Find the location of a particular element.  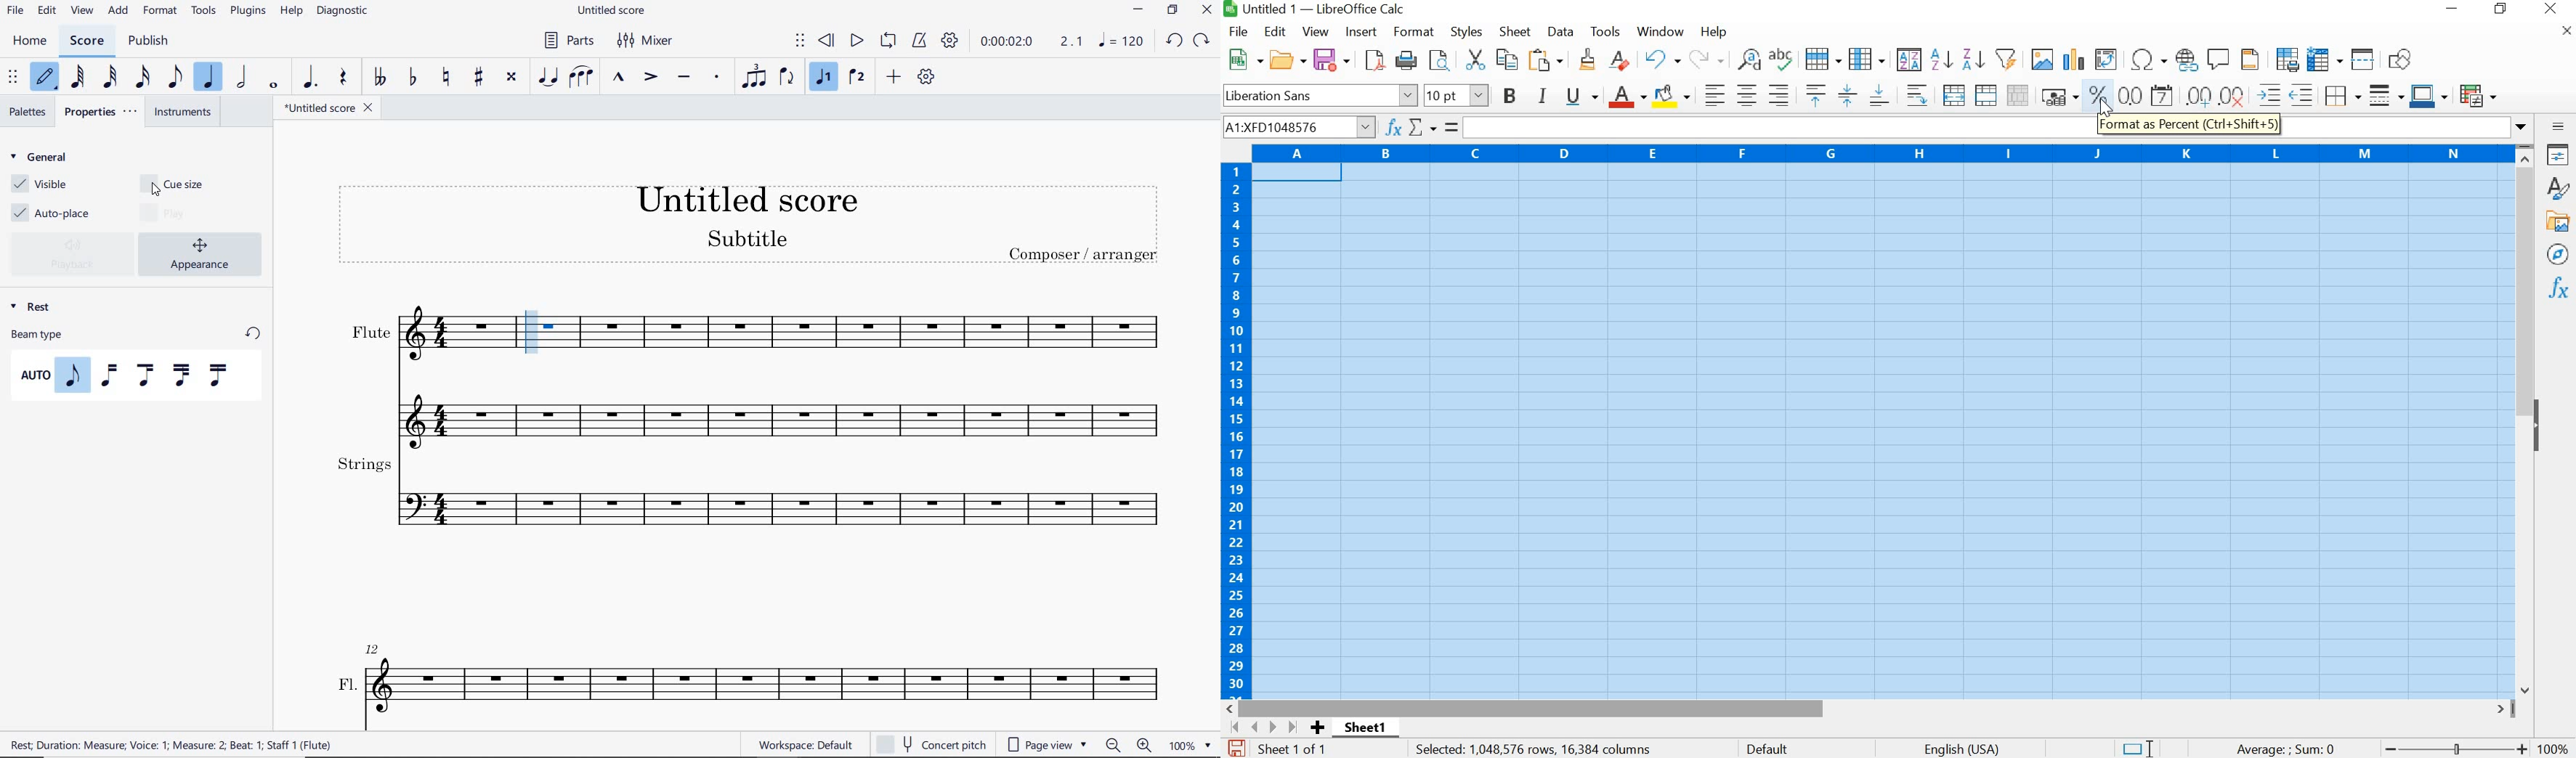

Paste is located at coordinates (1547, 59).